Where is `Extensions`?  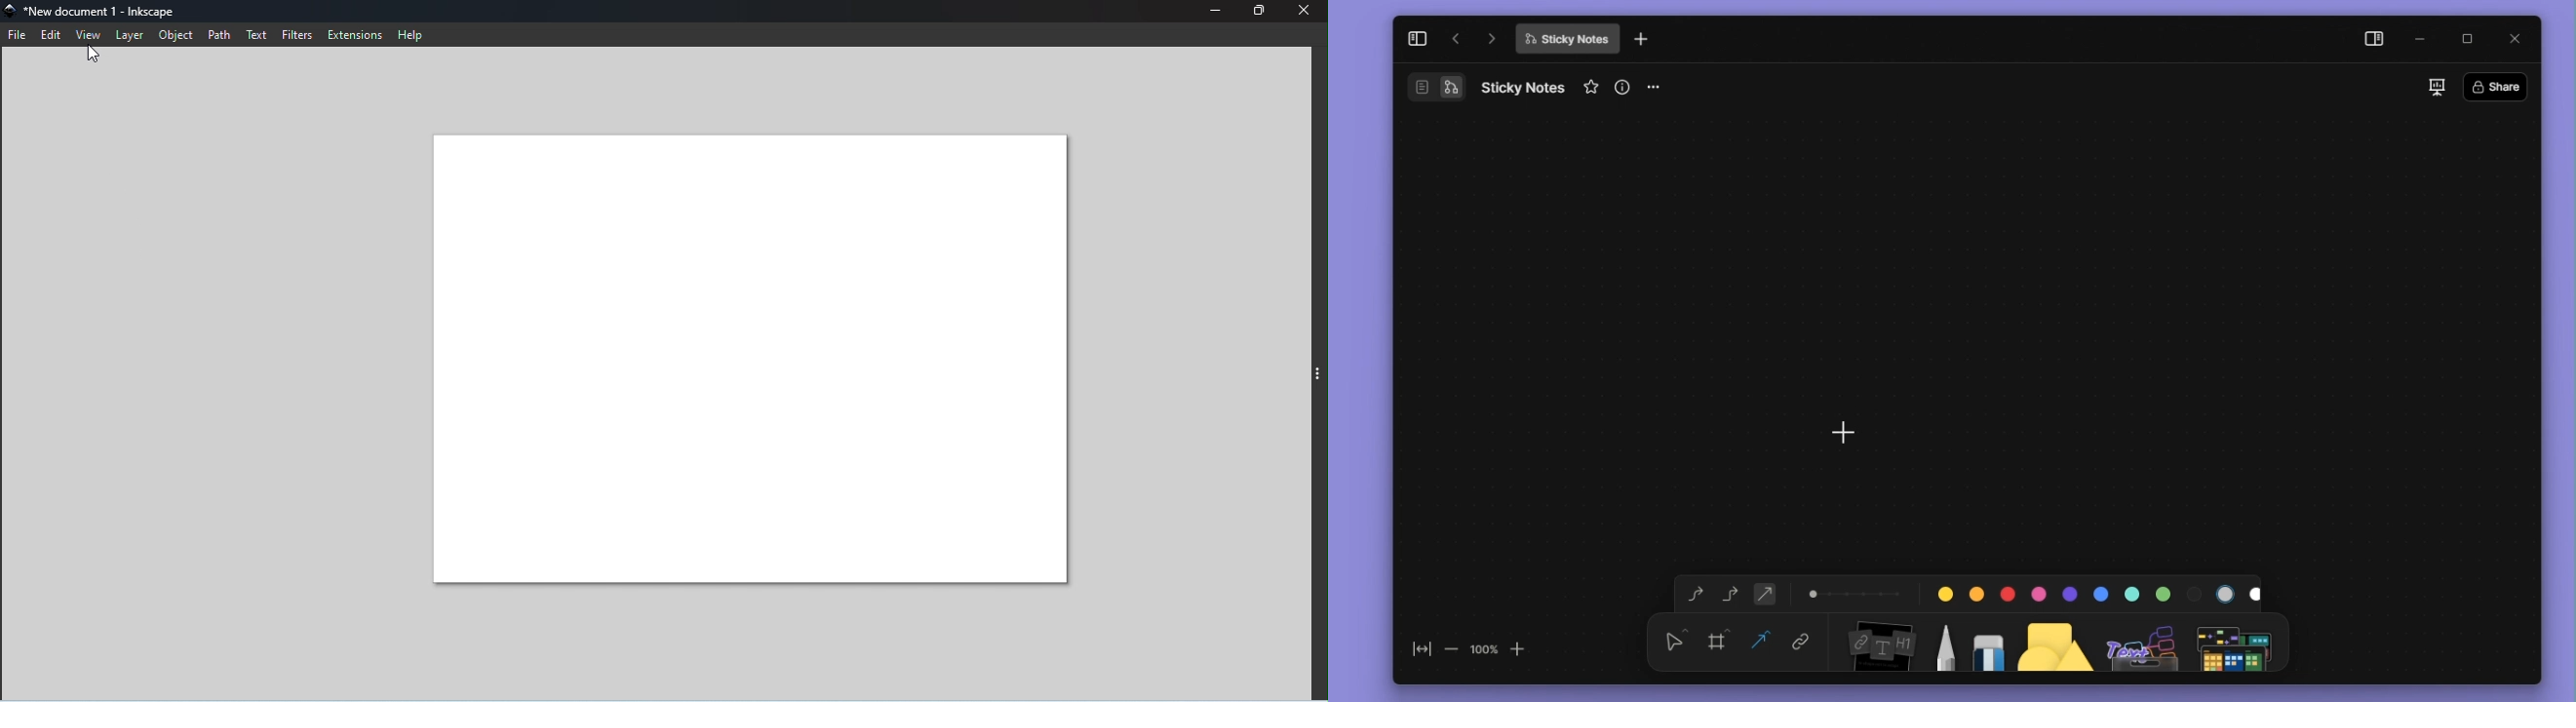 Extensions is located at coordinates (358, 35).